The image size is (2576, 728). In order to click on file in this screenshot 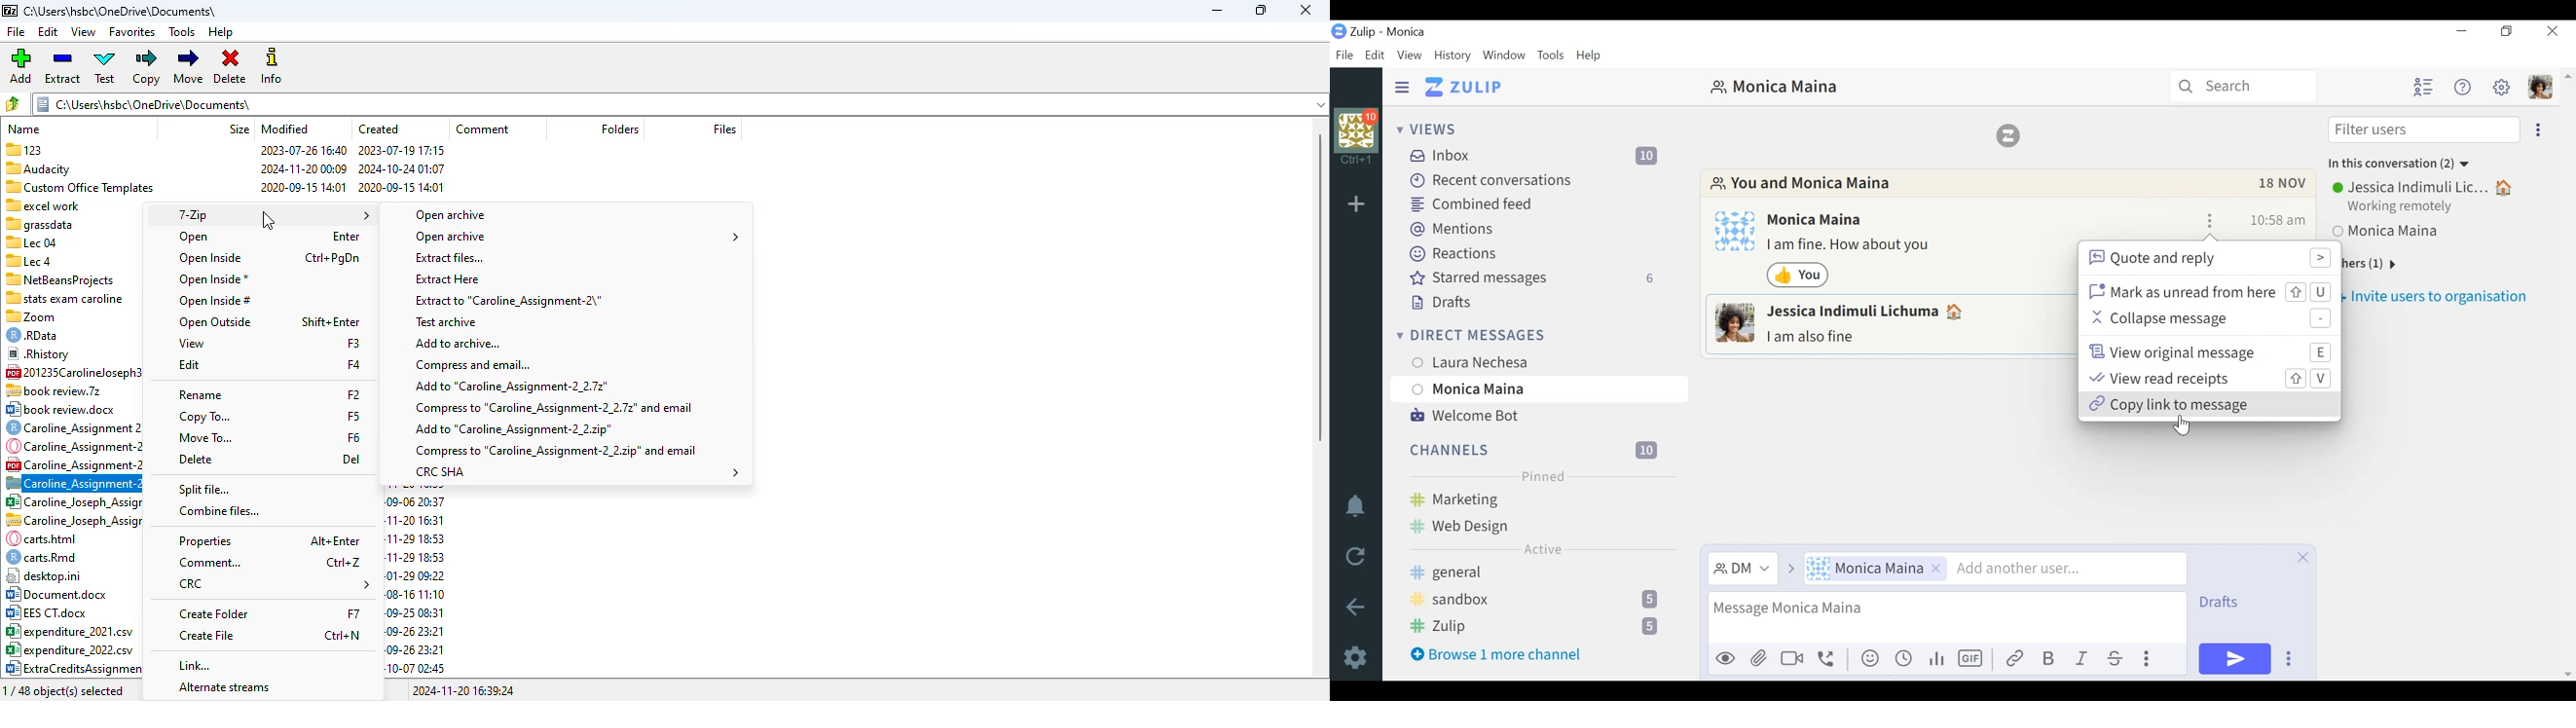, I will do `click(17, 31)`.